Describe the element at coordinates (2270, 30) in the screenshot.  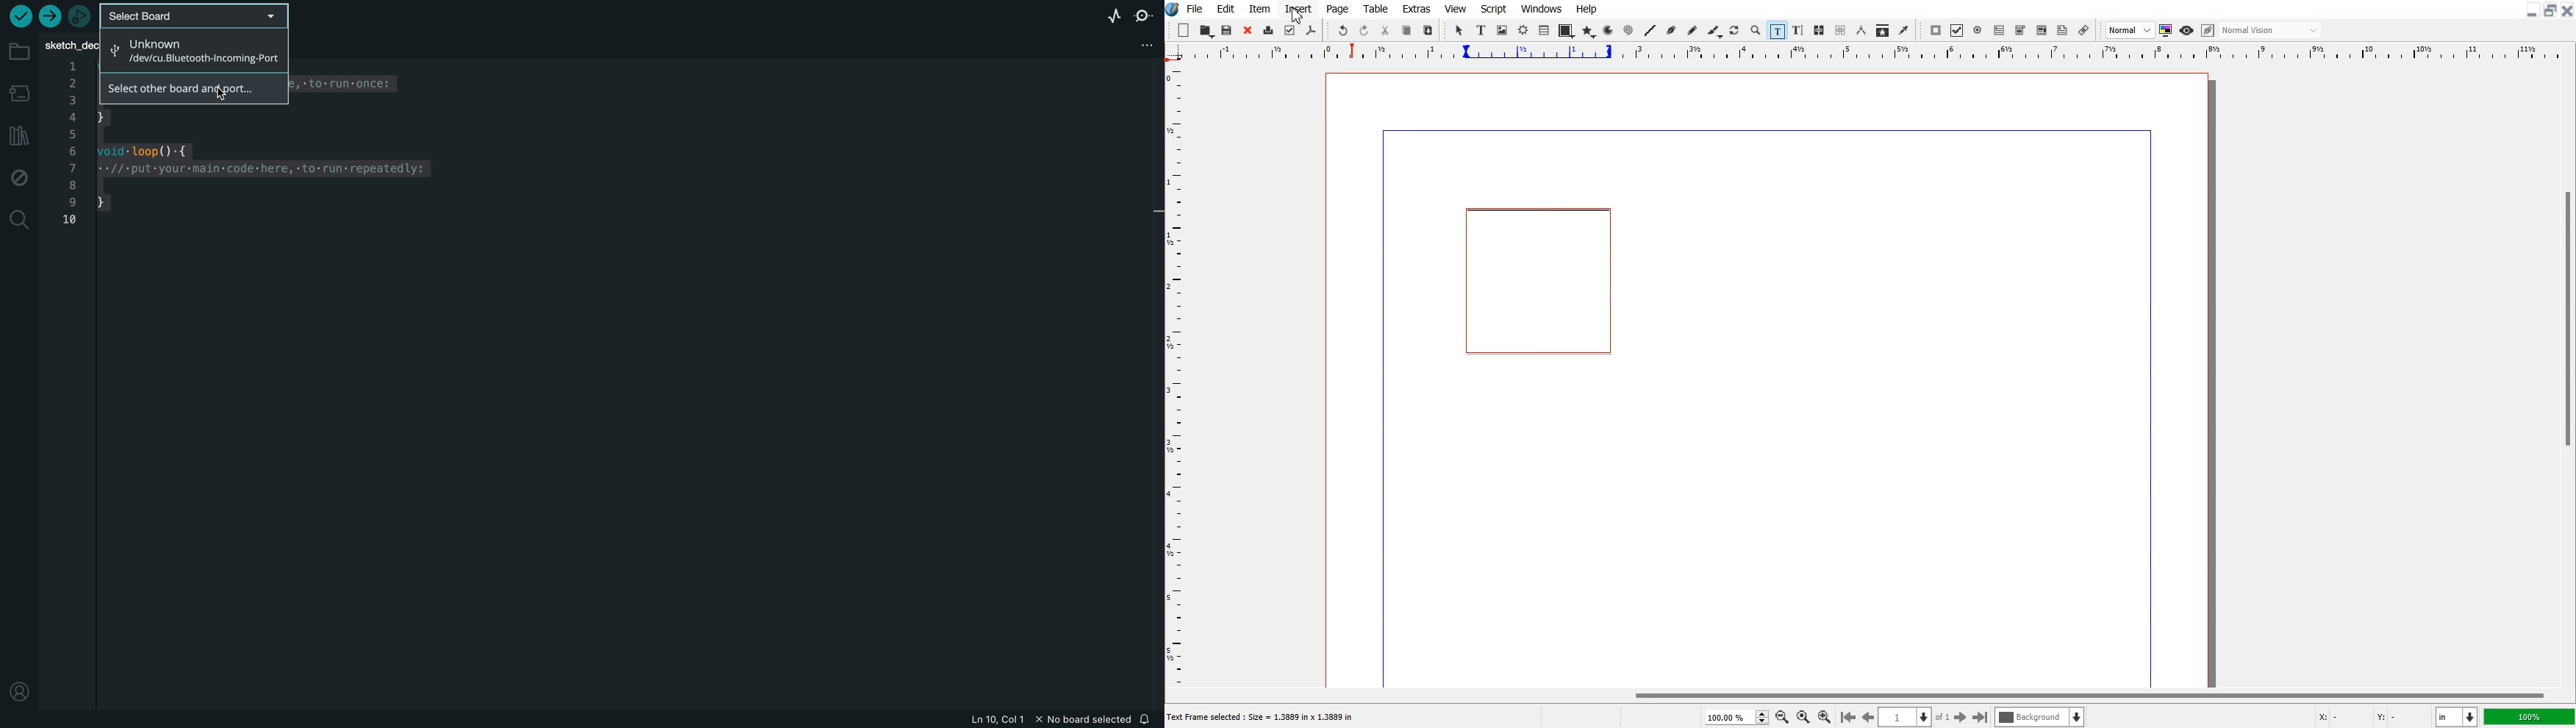
I see `Select the visual appearance` at that location.